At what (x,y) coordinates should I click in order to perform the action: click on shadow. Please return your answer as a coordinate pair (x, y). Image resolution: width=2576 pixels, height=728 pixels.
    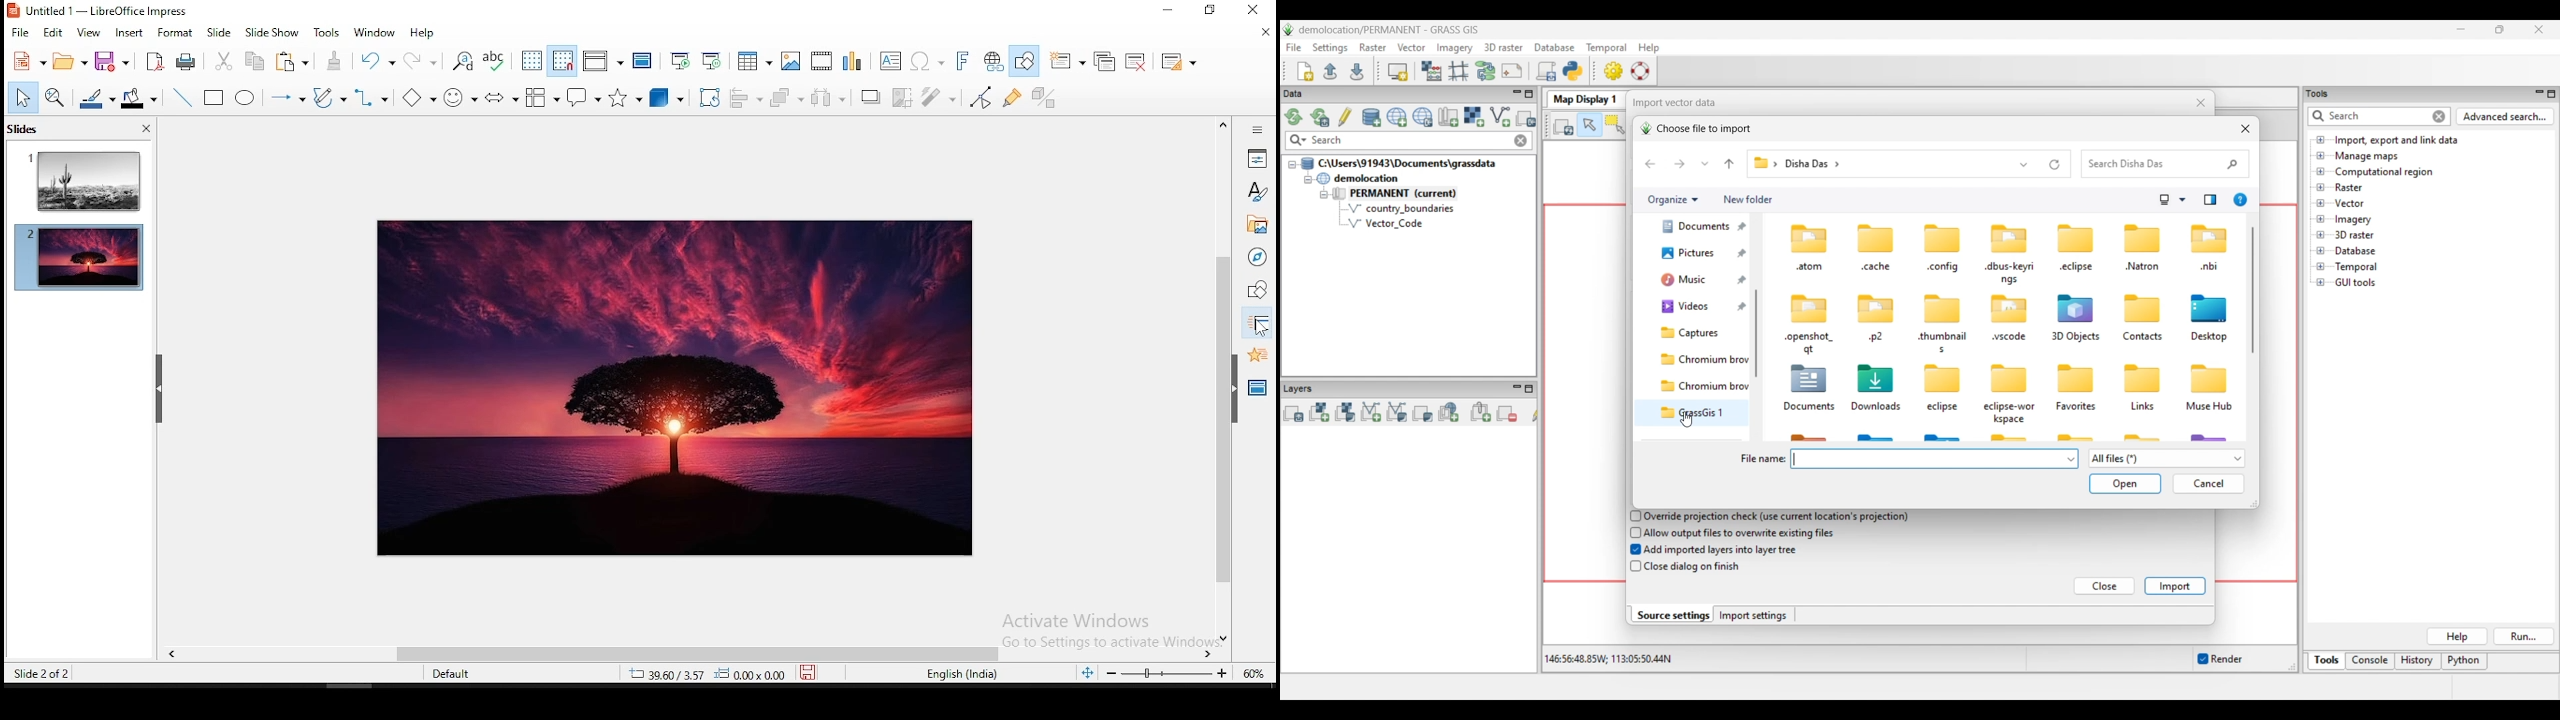
    Looking at the image, I should click on (871, 96).